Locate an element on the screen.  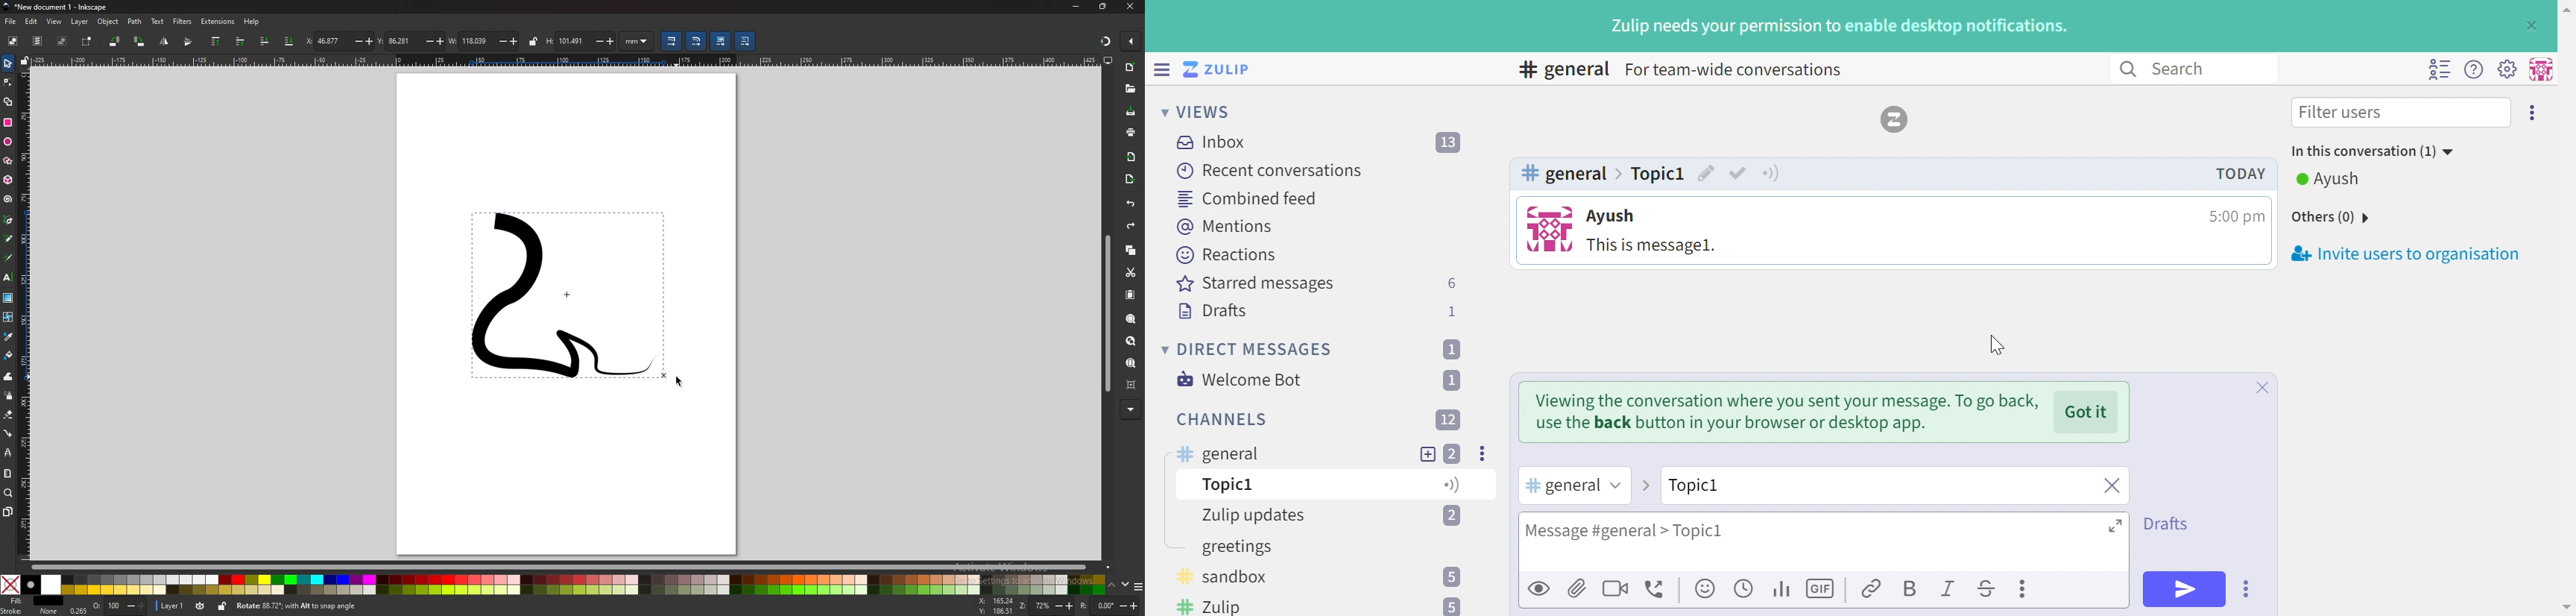
Invite users to organisation is located at coordinates (2405, 253).